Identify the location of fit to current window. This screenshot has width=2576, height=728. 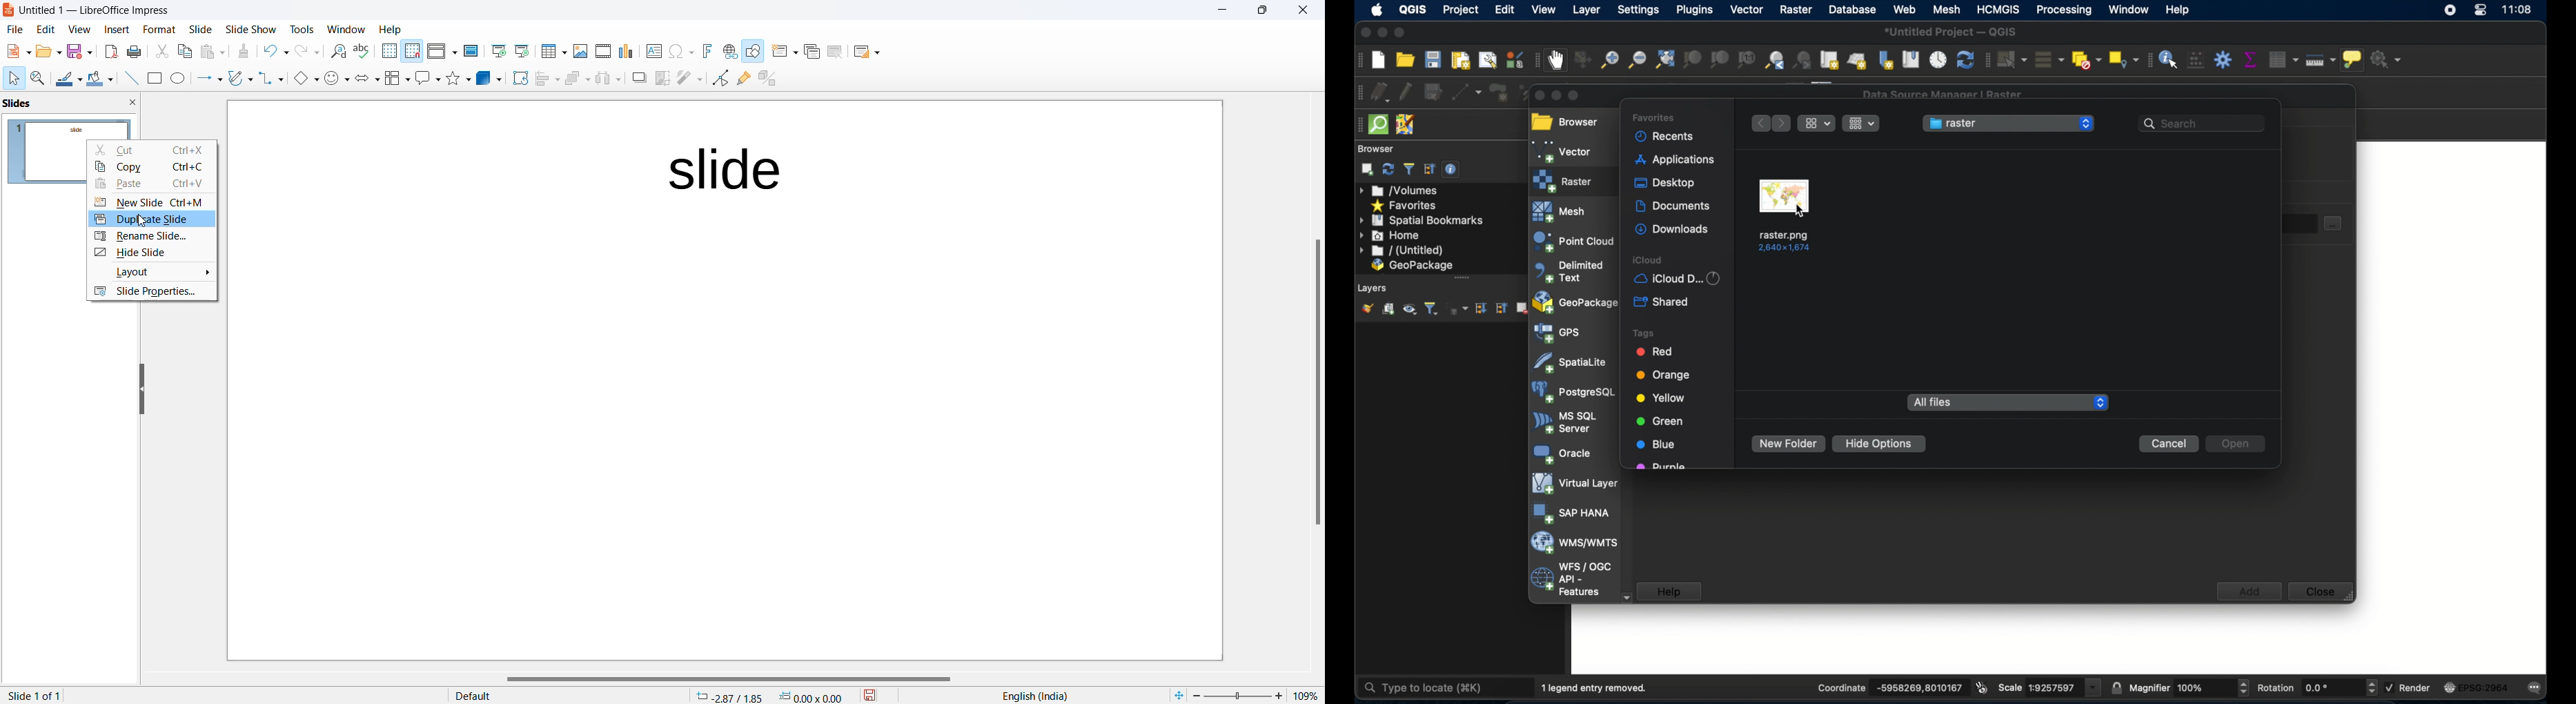
(1175, 695).